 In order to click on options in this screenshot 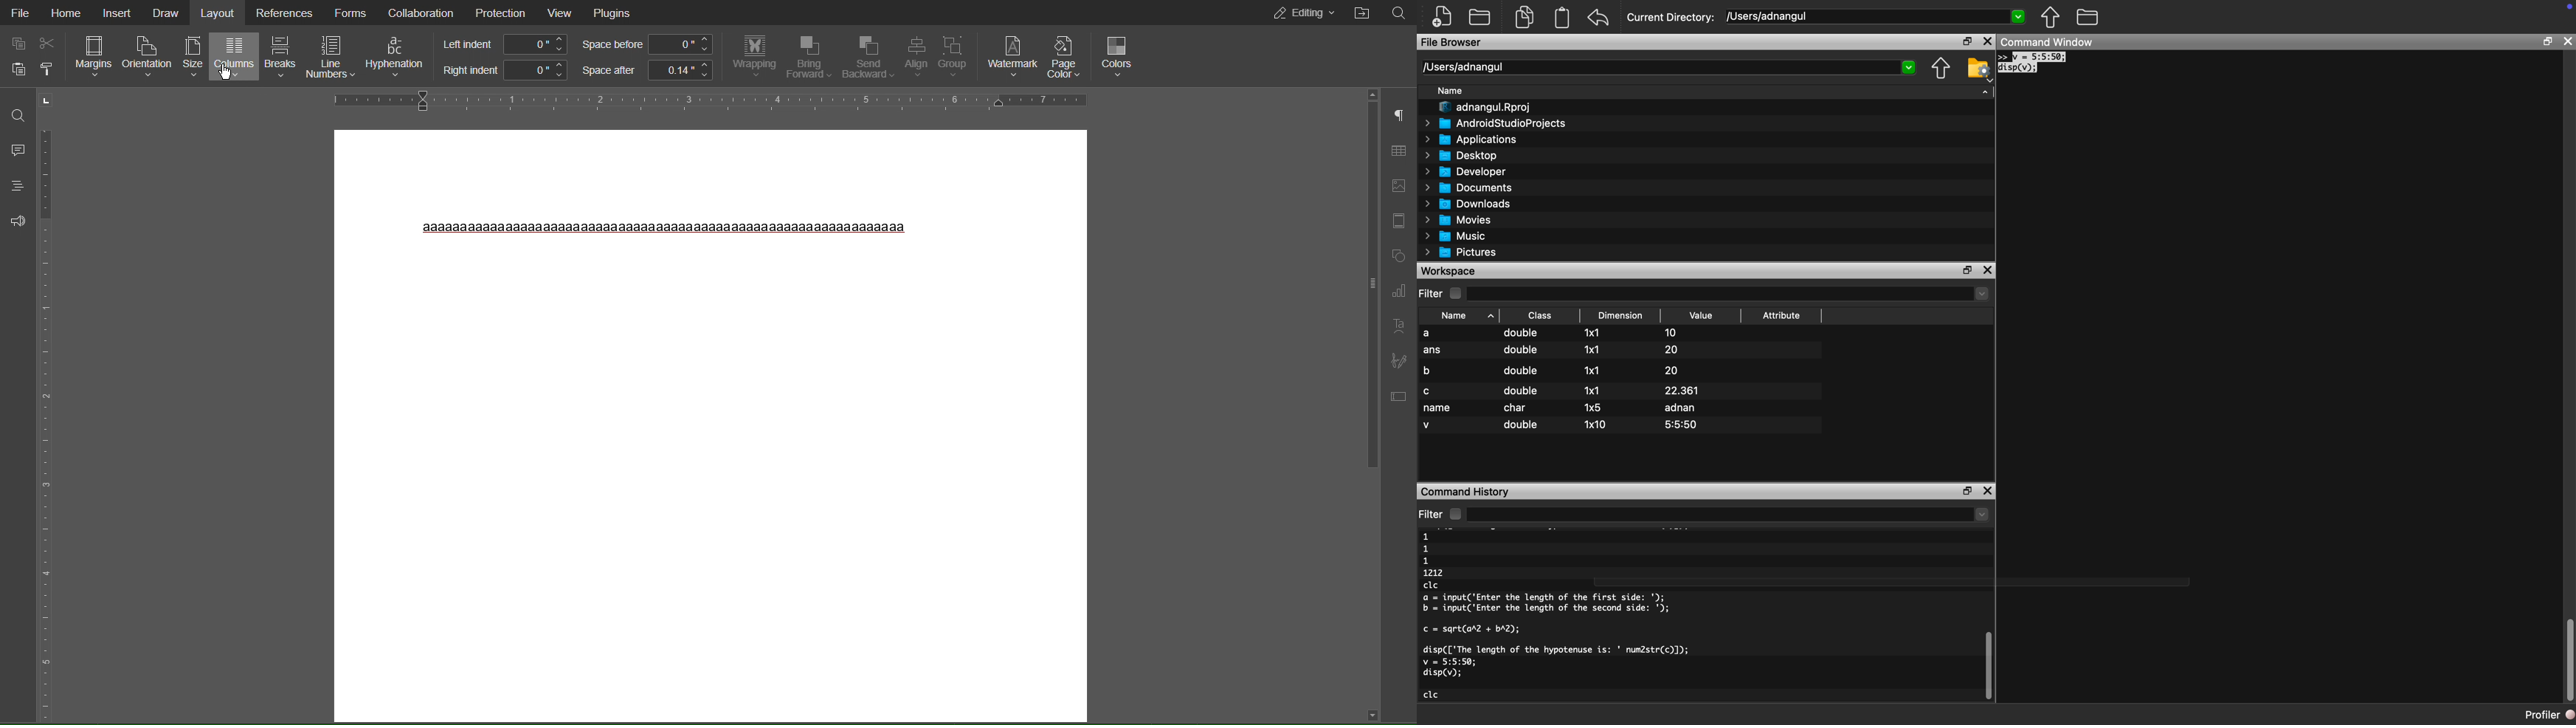, I will do `click(53, 71)`.